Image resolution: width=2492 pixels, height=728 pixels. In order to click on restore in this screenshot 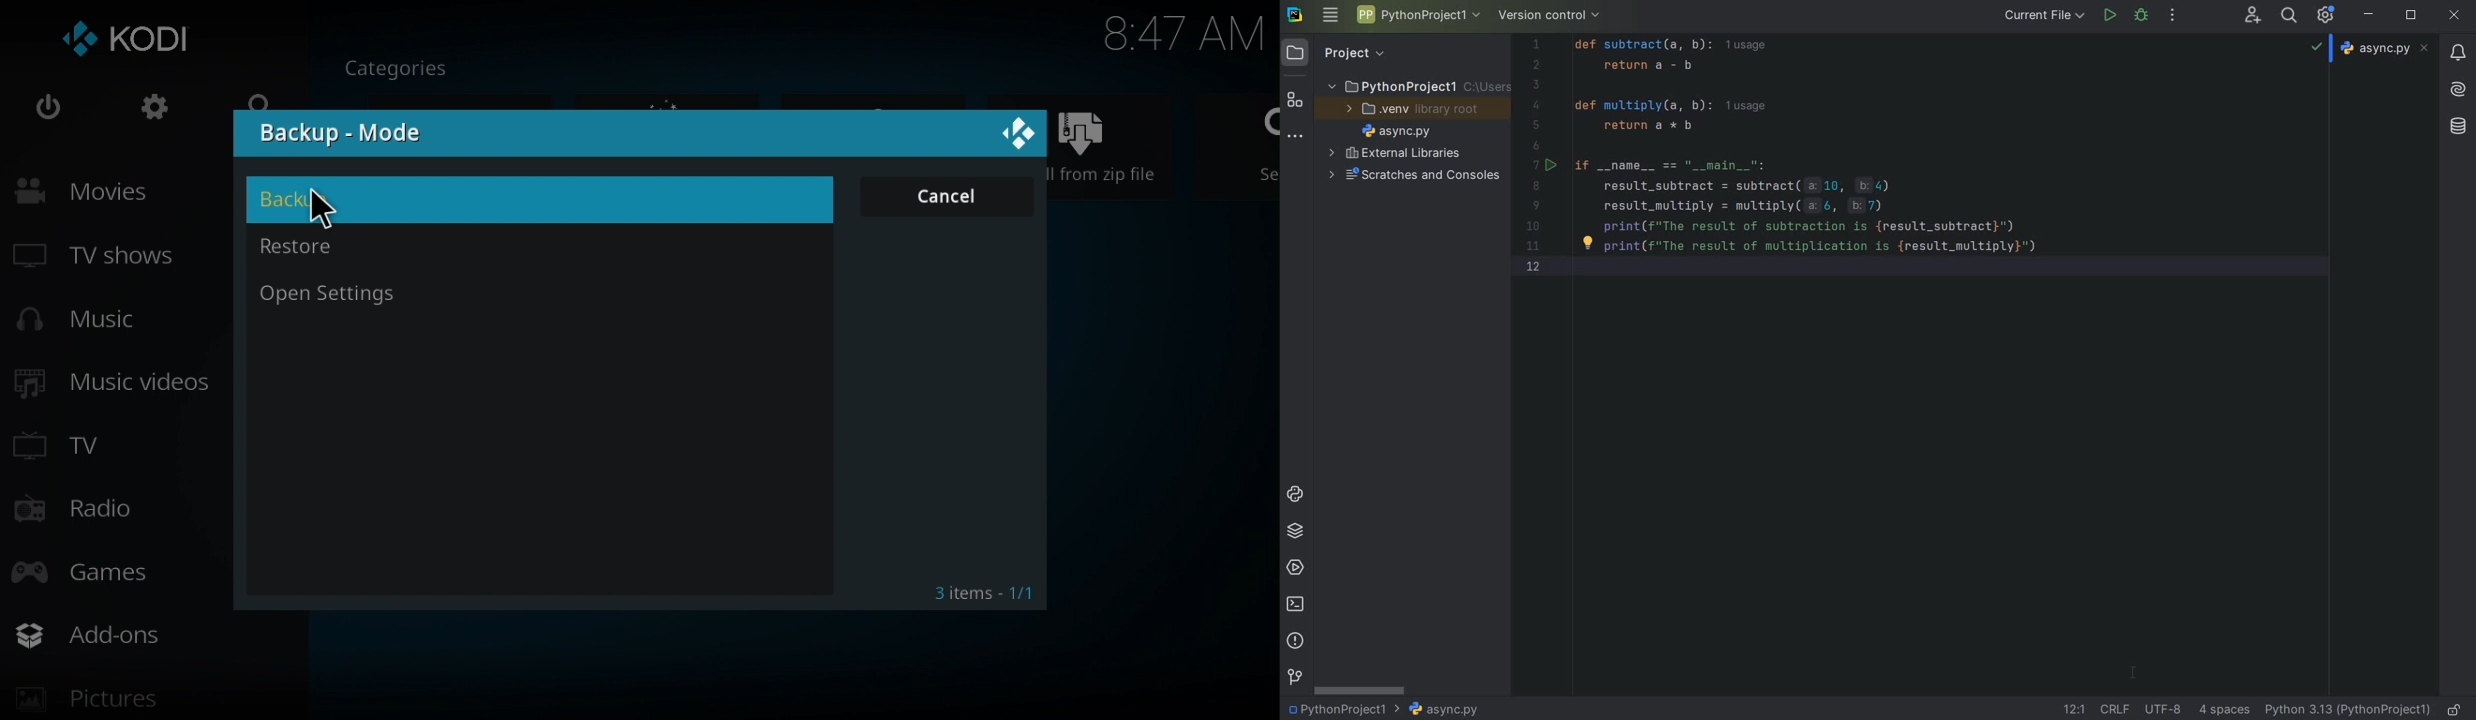, I will do `click(543, 248)`.